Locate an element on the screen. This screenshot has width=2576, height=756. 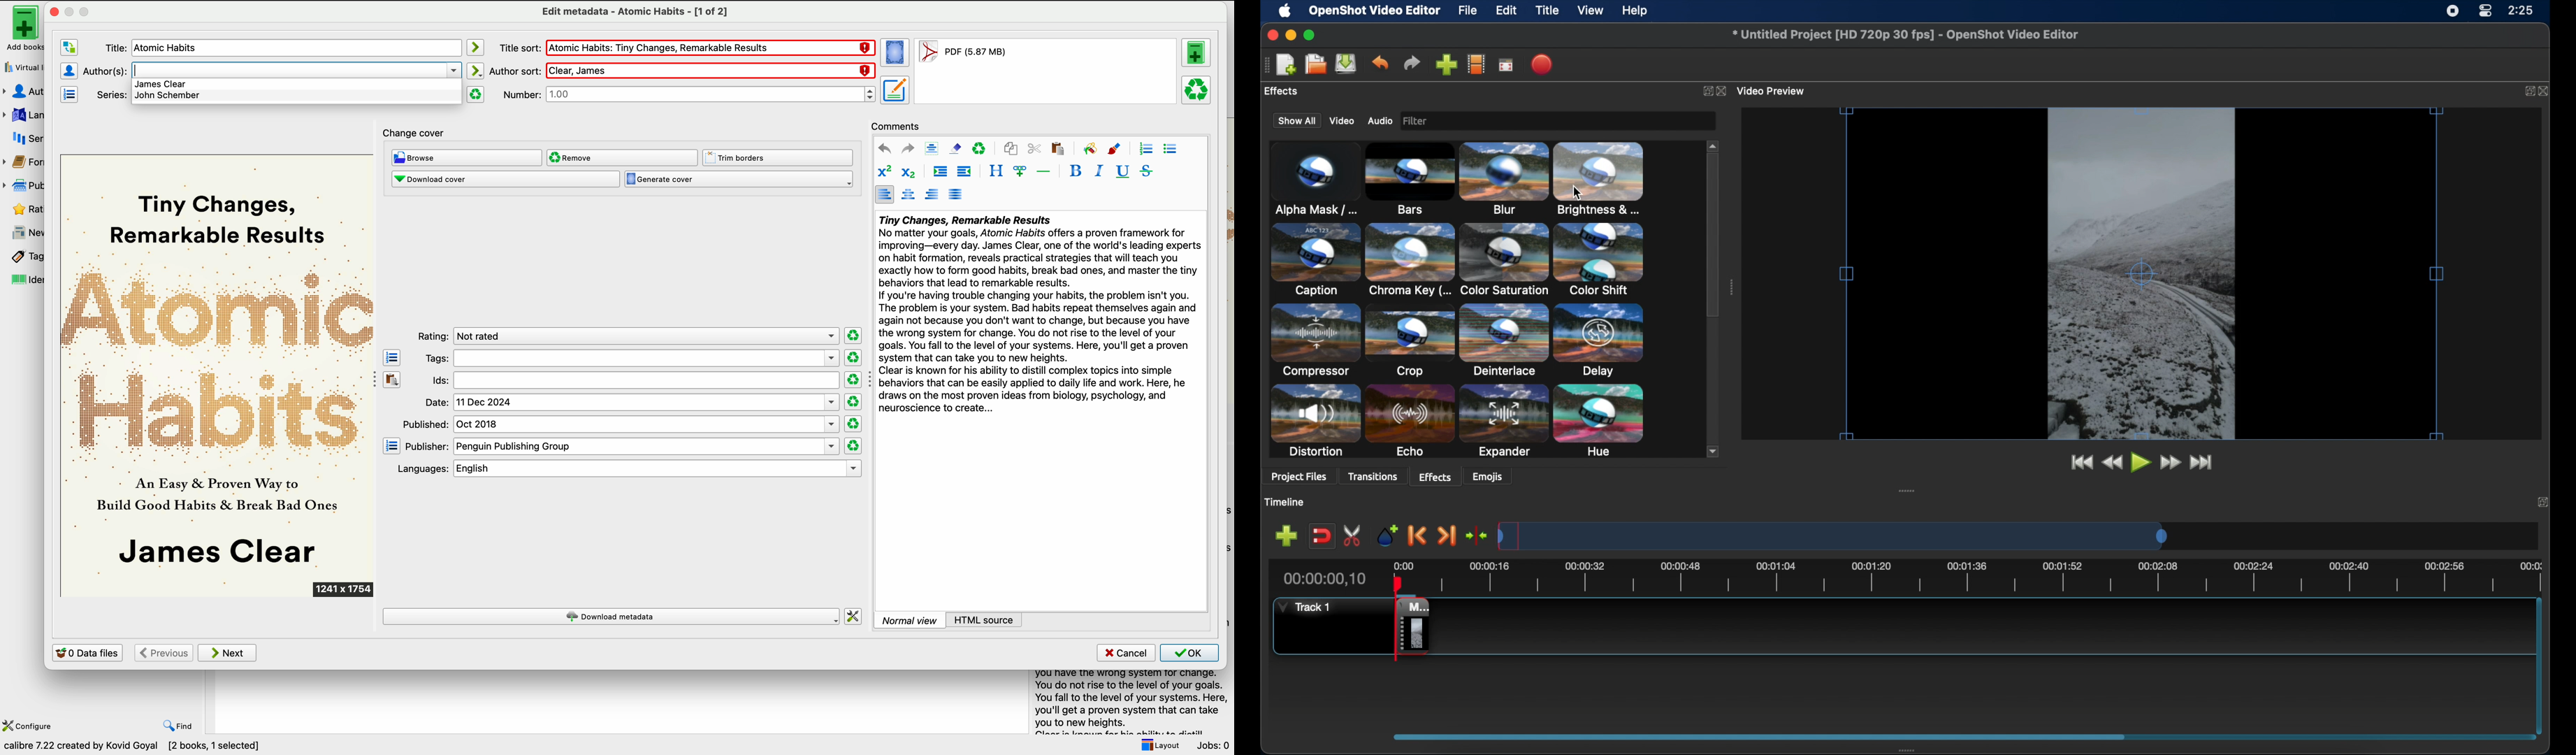
trim borders is located at coordinates (779, 157).